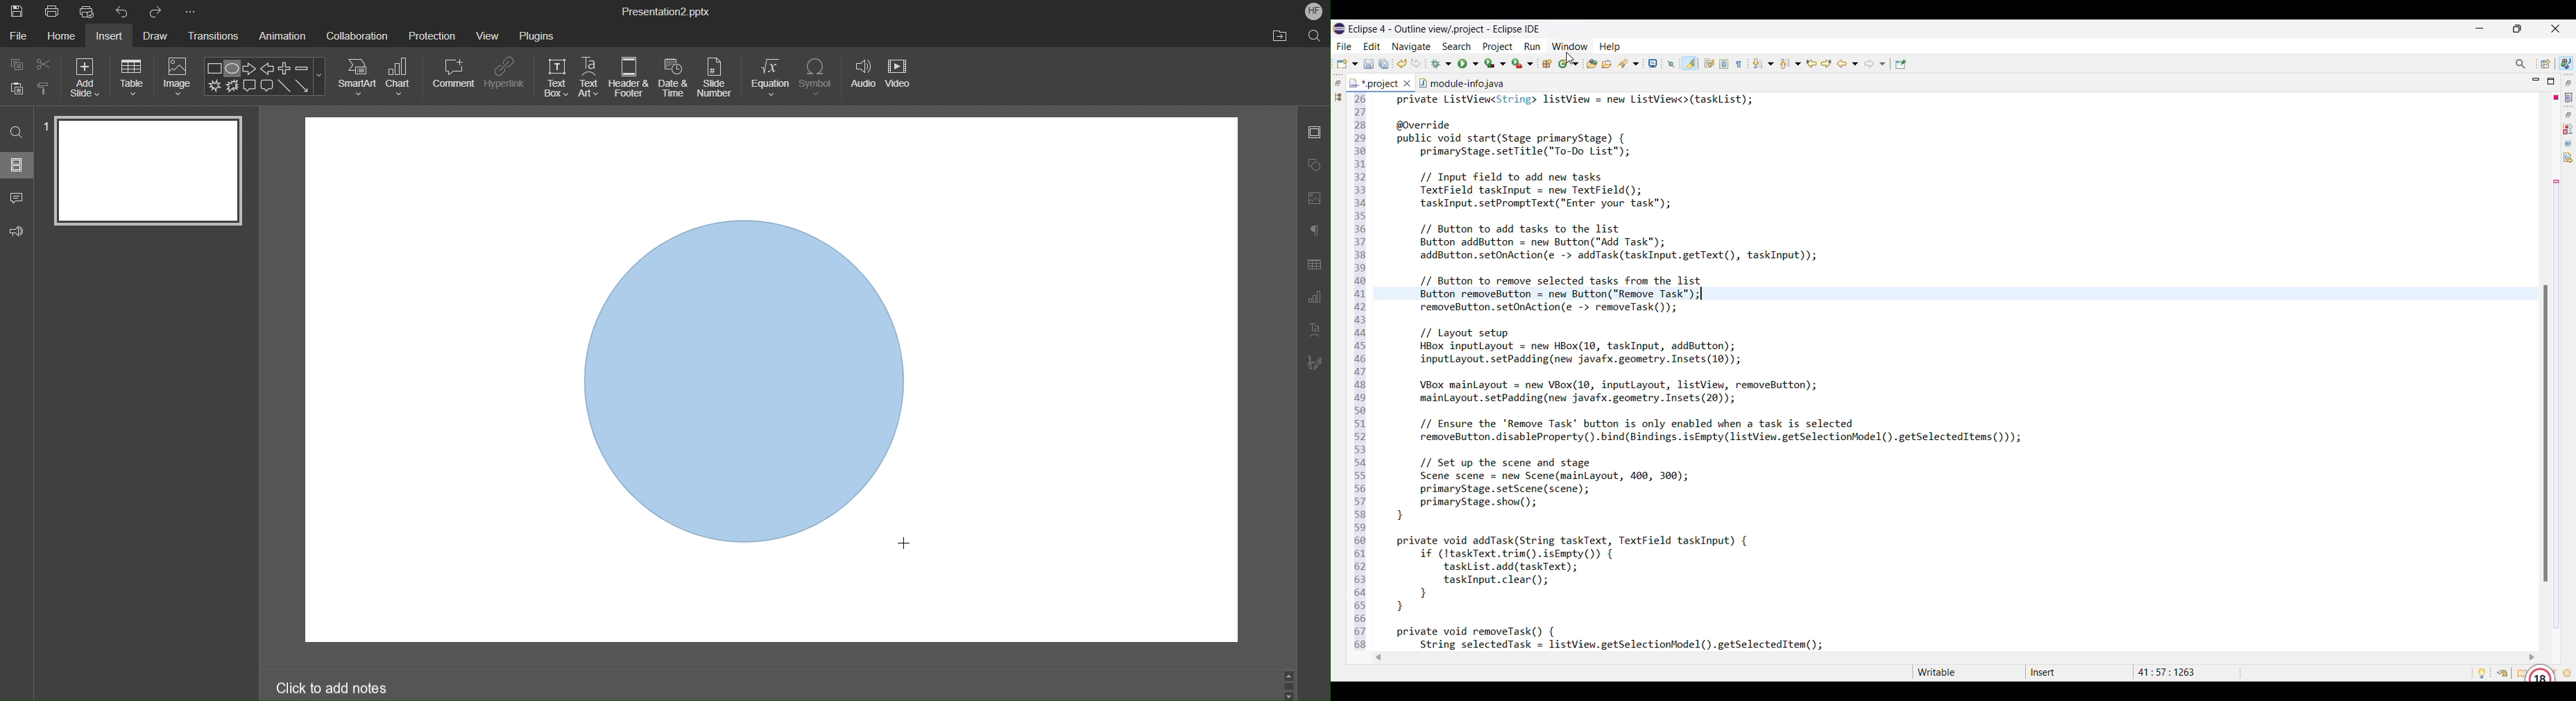 This screenshot has height=728, width=2576. Describe the element at coordinates (432, 35) in the screenshot. I see `Protection` at that location.